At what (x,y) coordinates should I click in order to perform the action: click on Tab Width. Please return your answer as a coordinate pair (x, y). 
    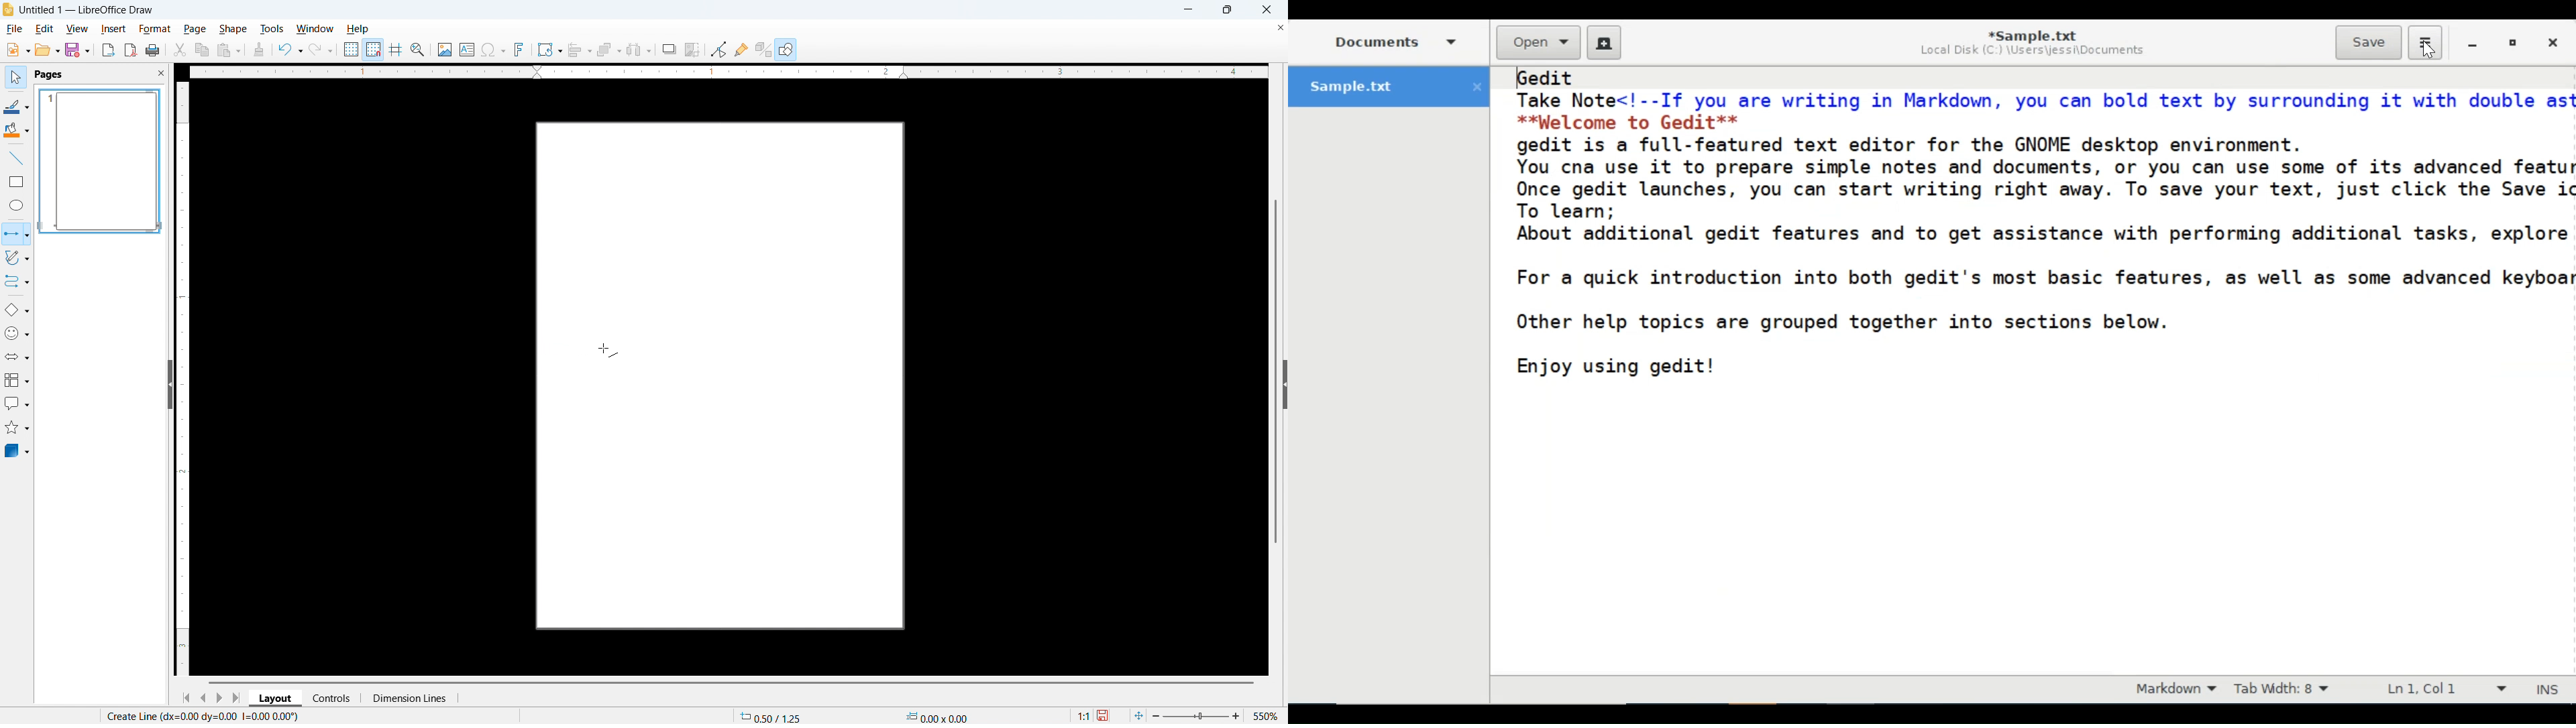
    Looking at the image, I should click on (2287, 688).